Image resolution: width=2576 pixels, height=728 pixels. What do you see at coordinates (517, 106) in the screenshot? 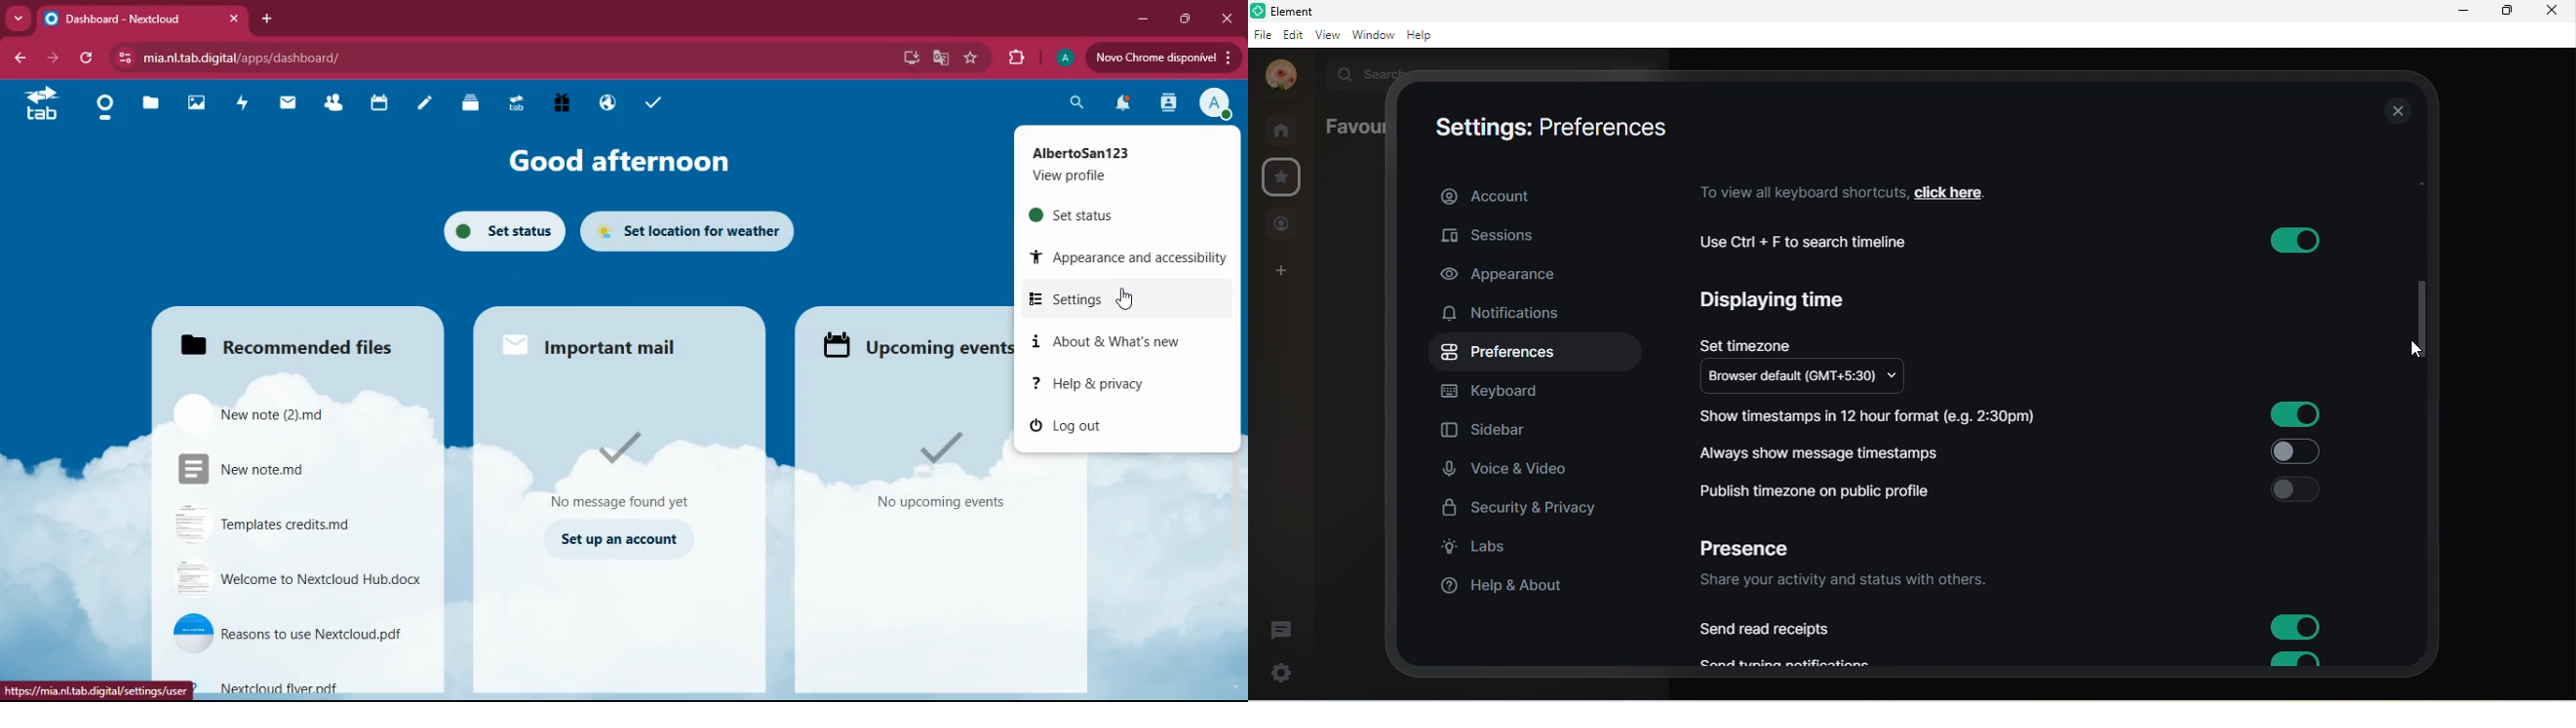
I see `tab` at bounding box center [517, 106].